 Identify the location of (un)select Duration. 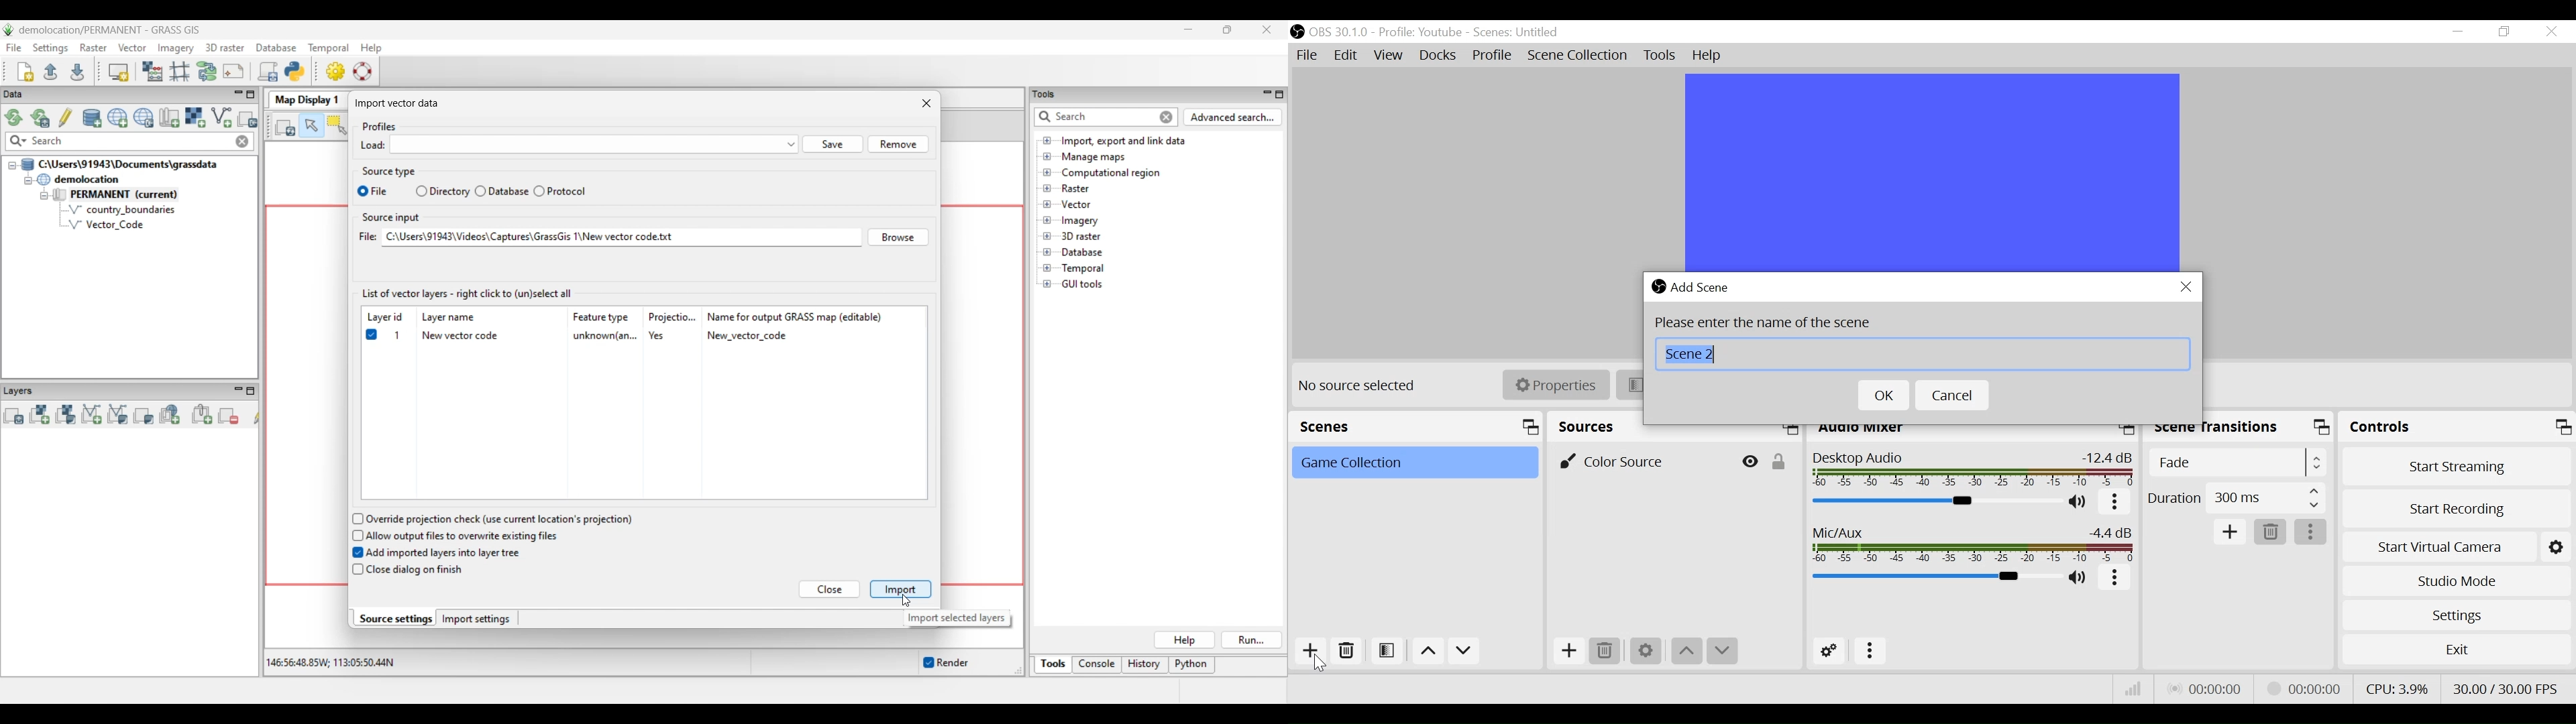
(2236, 497).